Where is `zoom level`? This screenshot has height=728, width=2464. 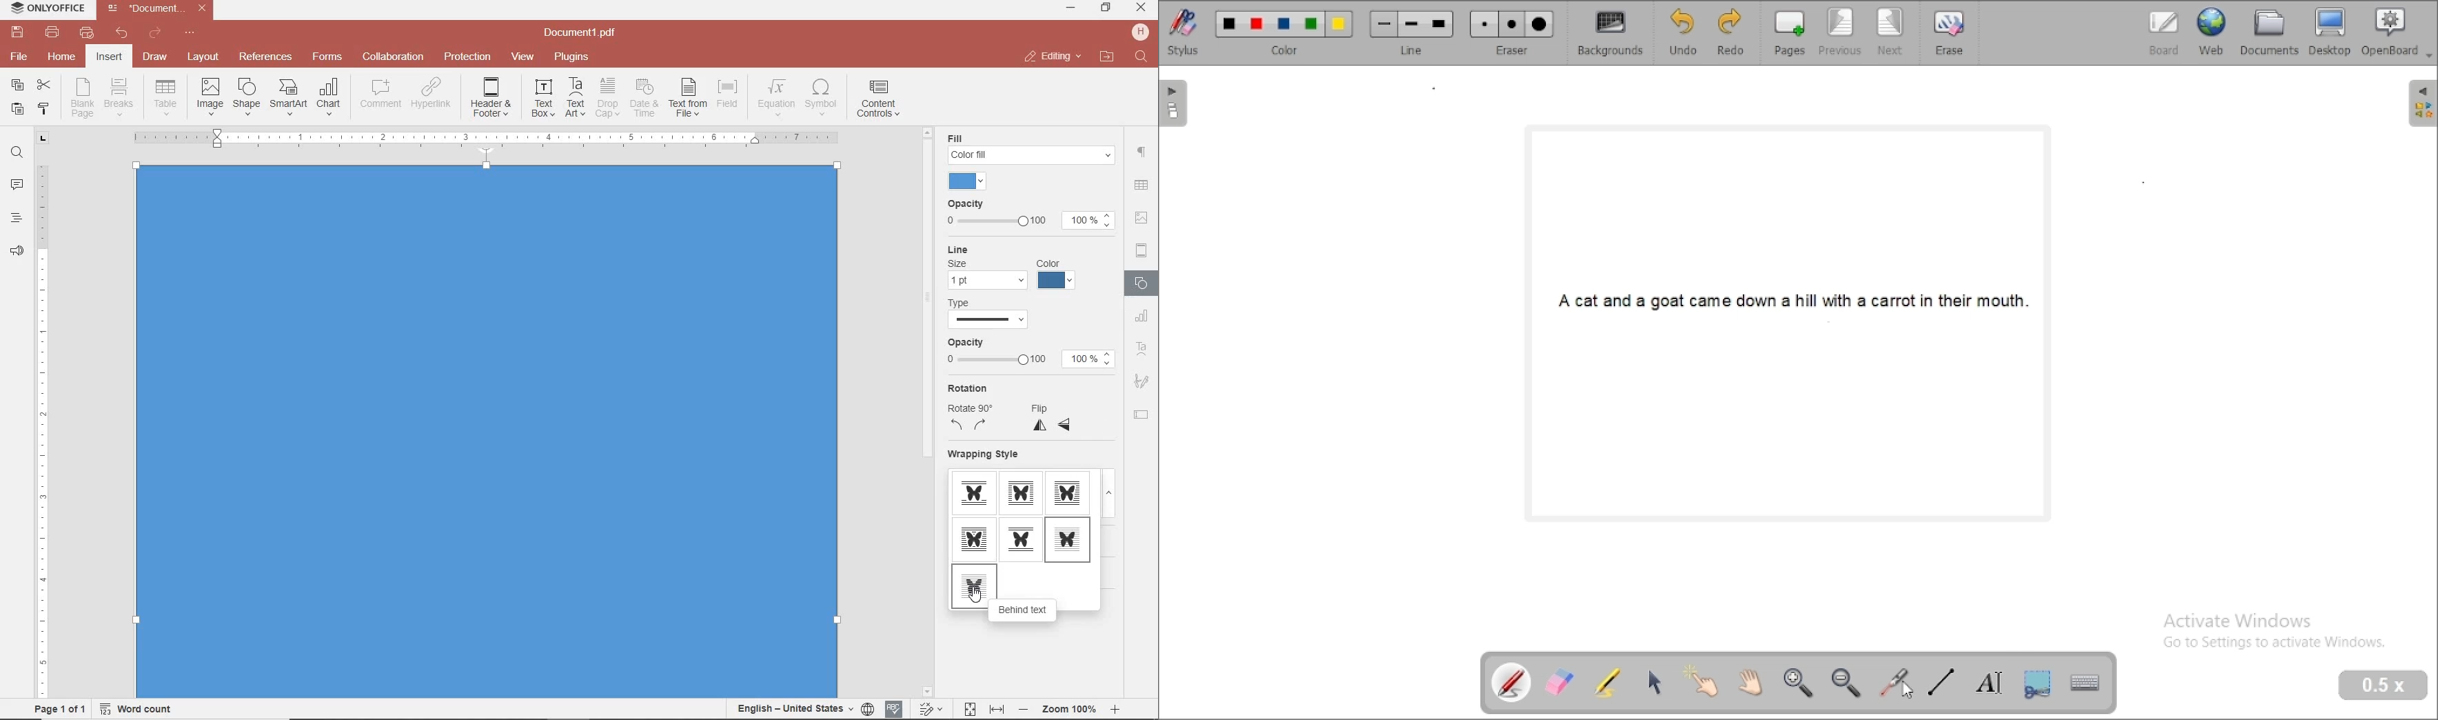 zoom level is located at coordinates (2384, 686).